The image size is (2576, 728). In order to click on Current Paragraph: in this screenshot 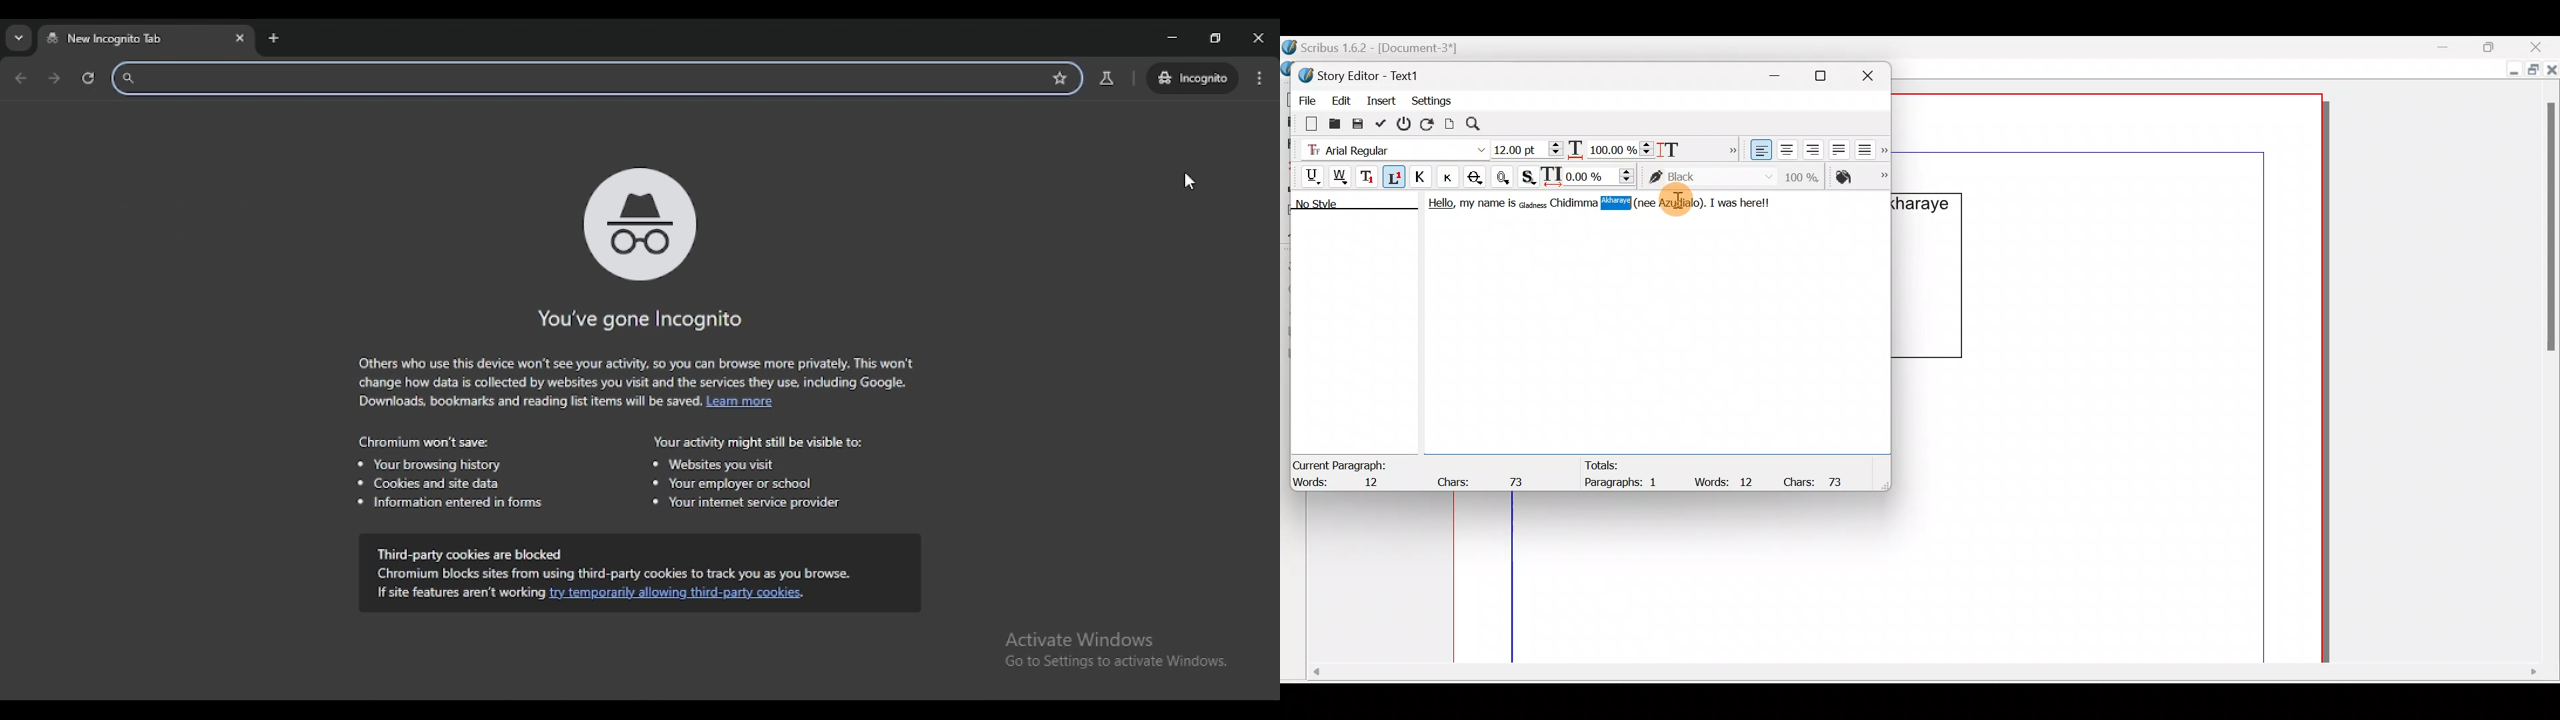, I will do `click(1341, 463)`.